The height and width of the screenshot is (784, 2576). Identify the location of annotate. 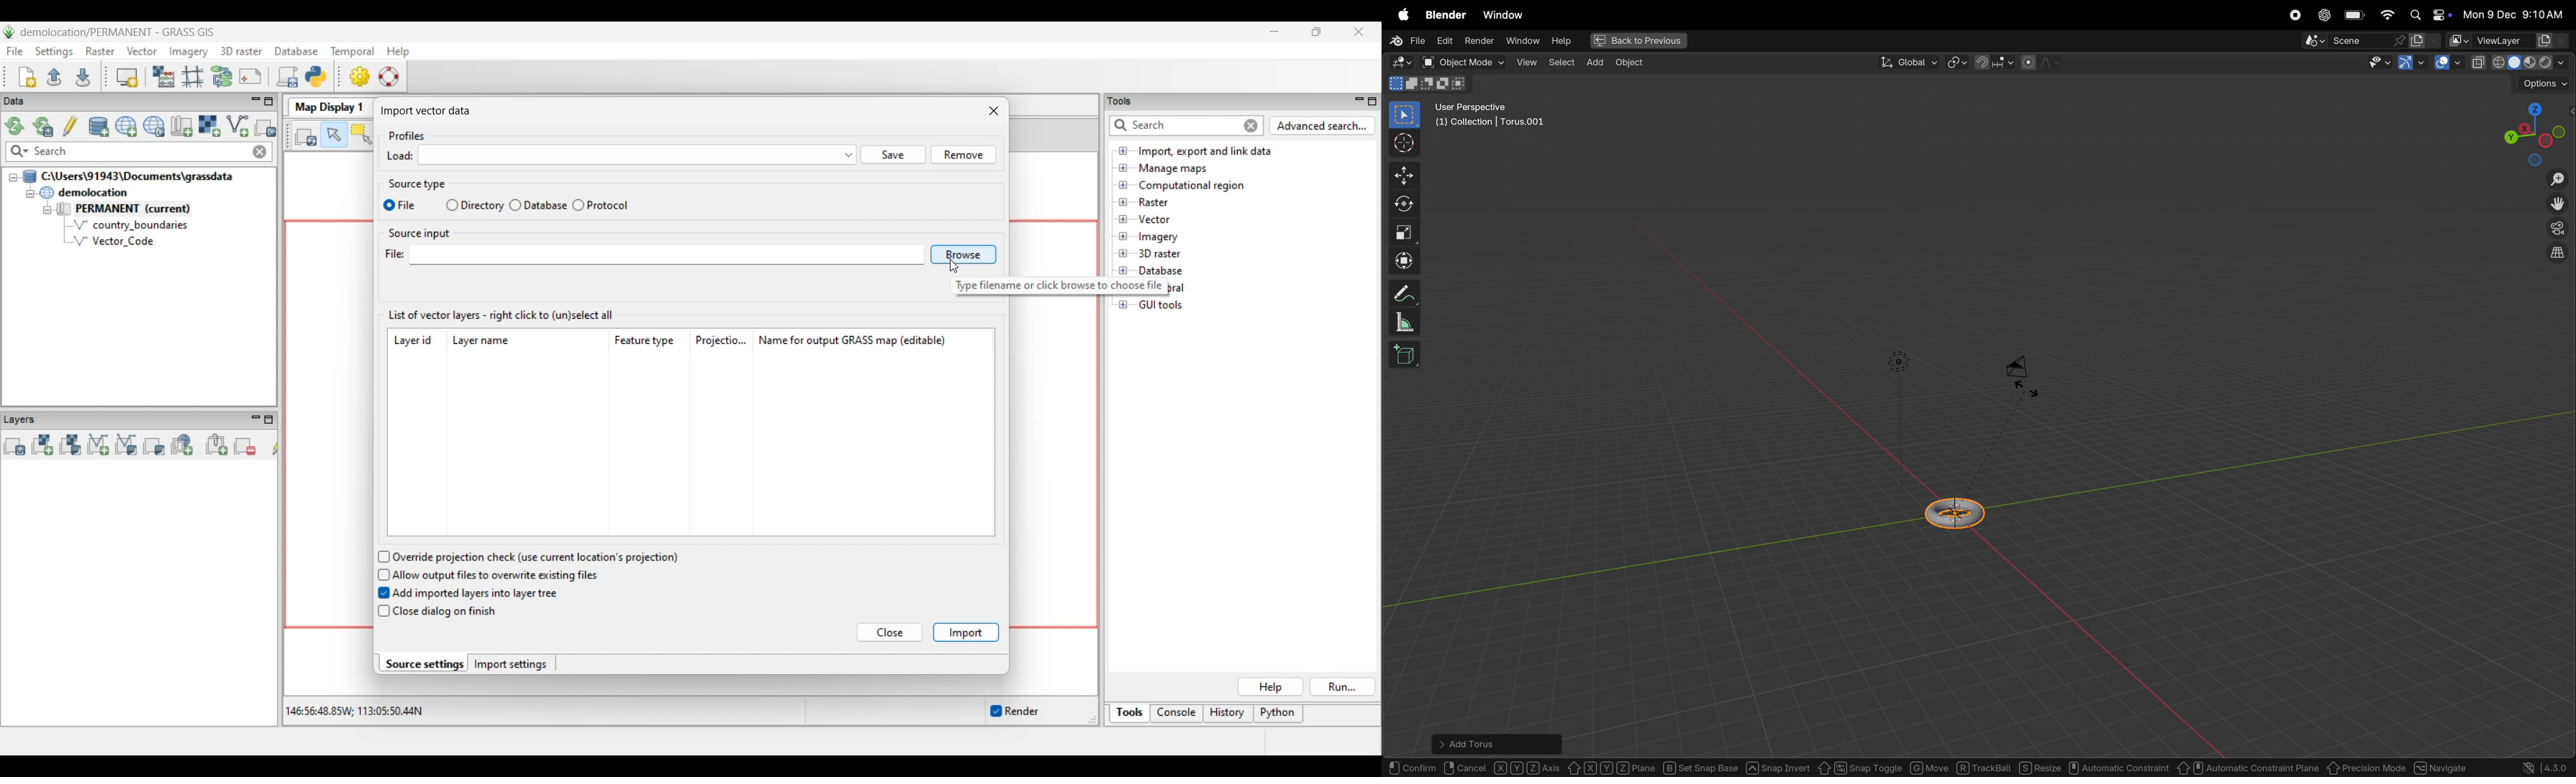
(1406, 291).